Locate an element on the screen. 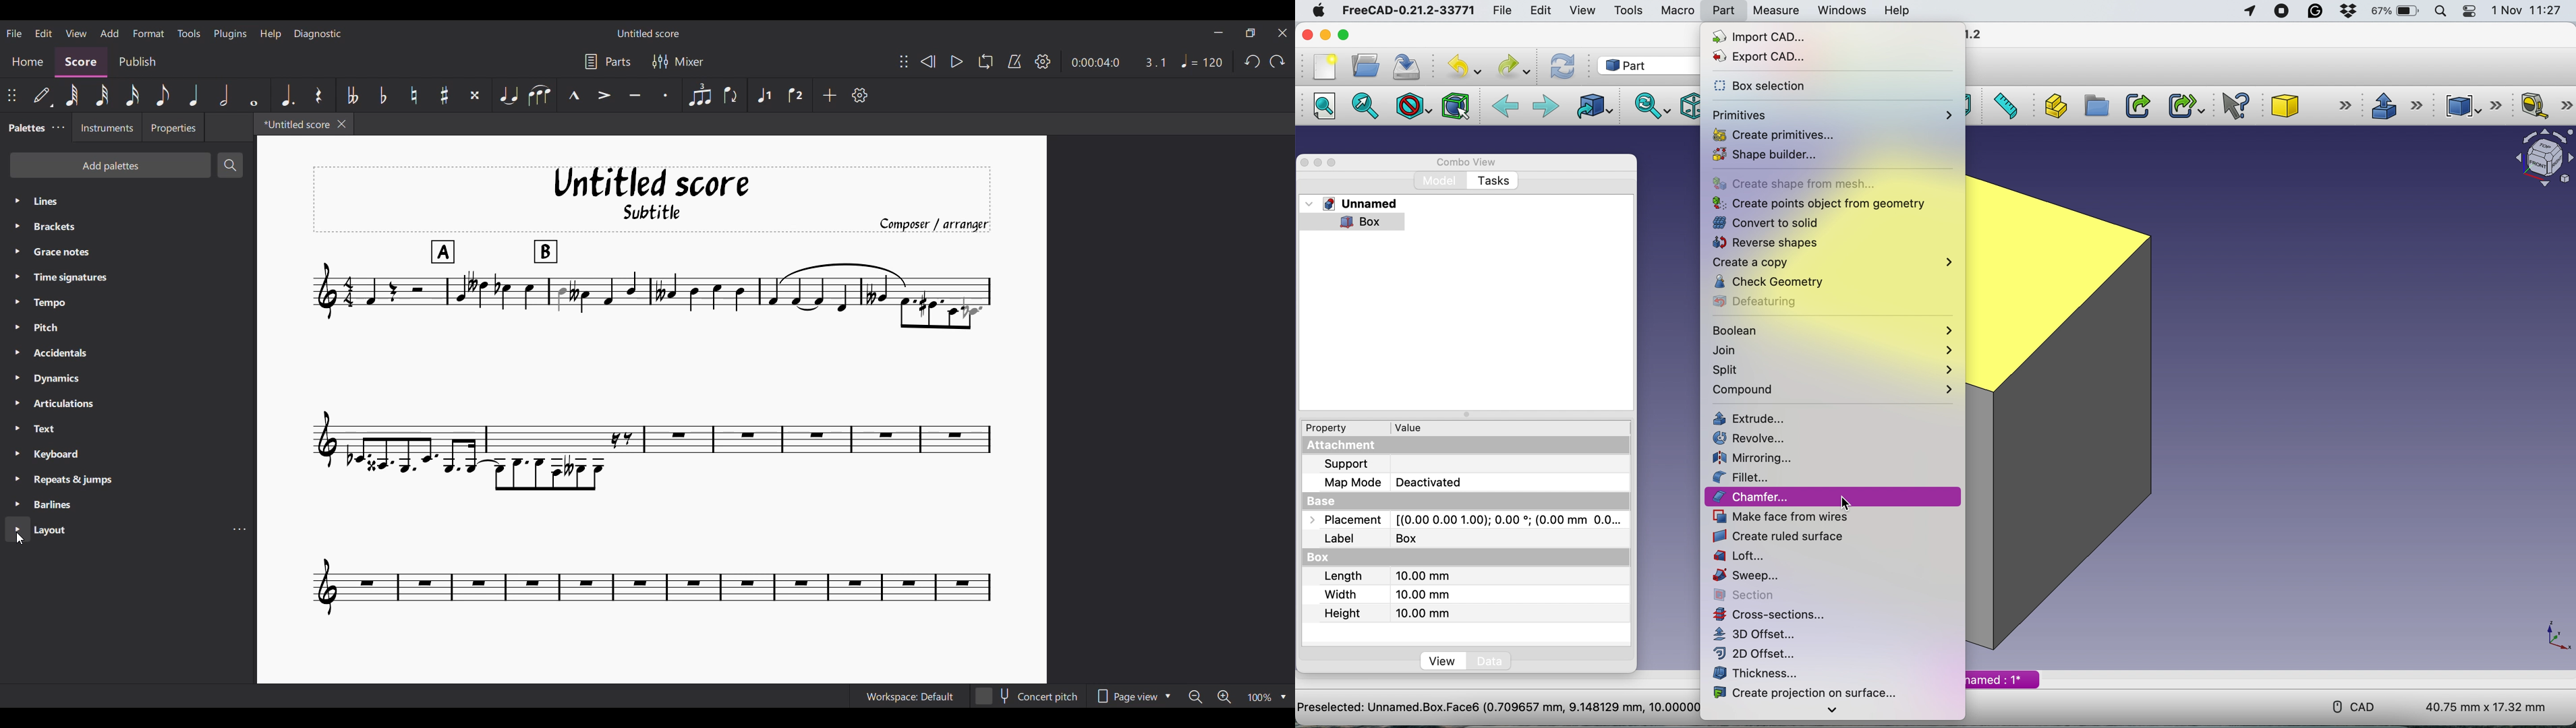  forward is located at coordinates (1546, 105).